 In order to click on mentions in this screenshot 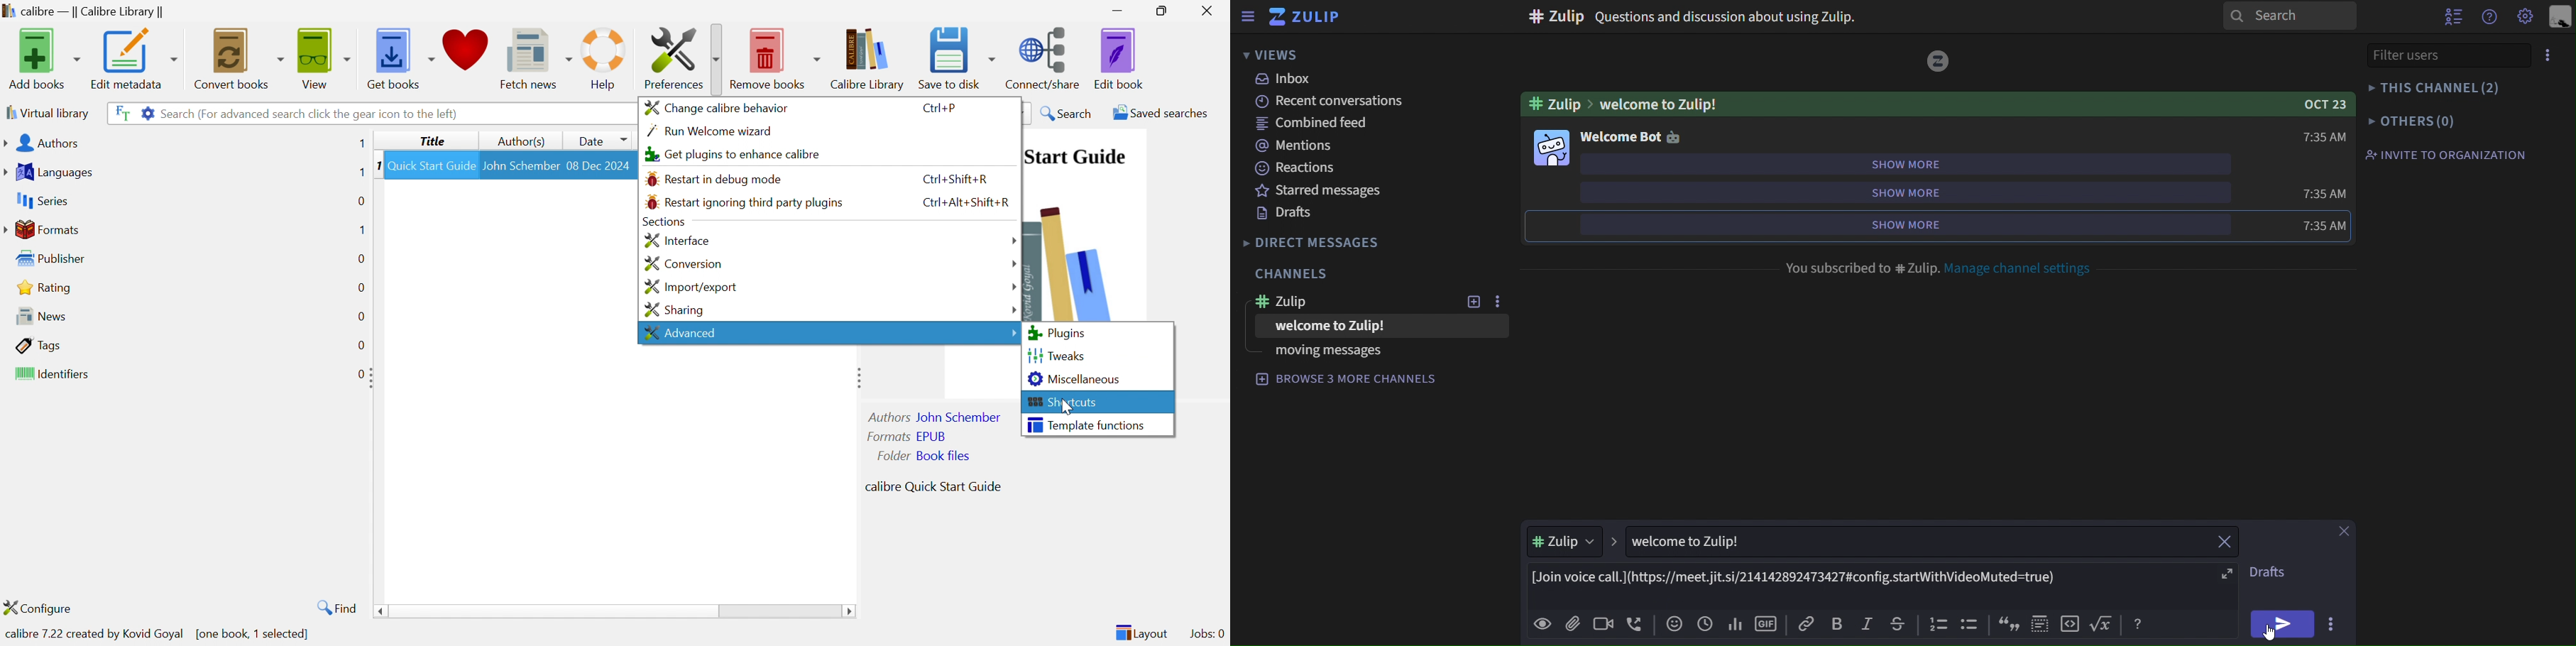, I will do `click(1304, 147)`.